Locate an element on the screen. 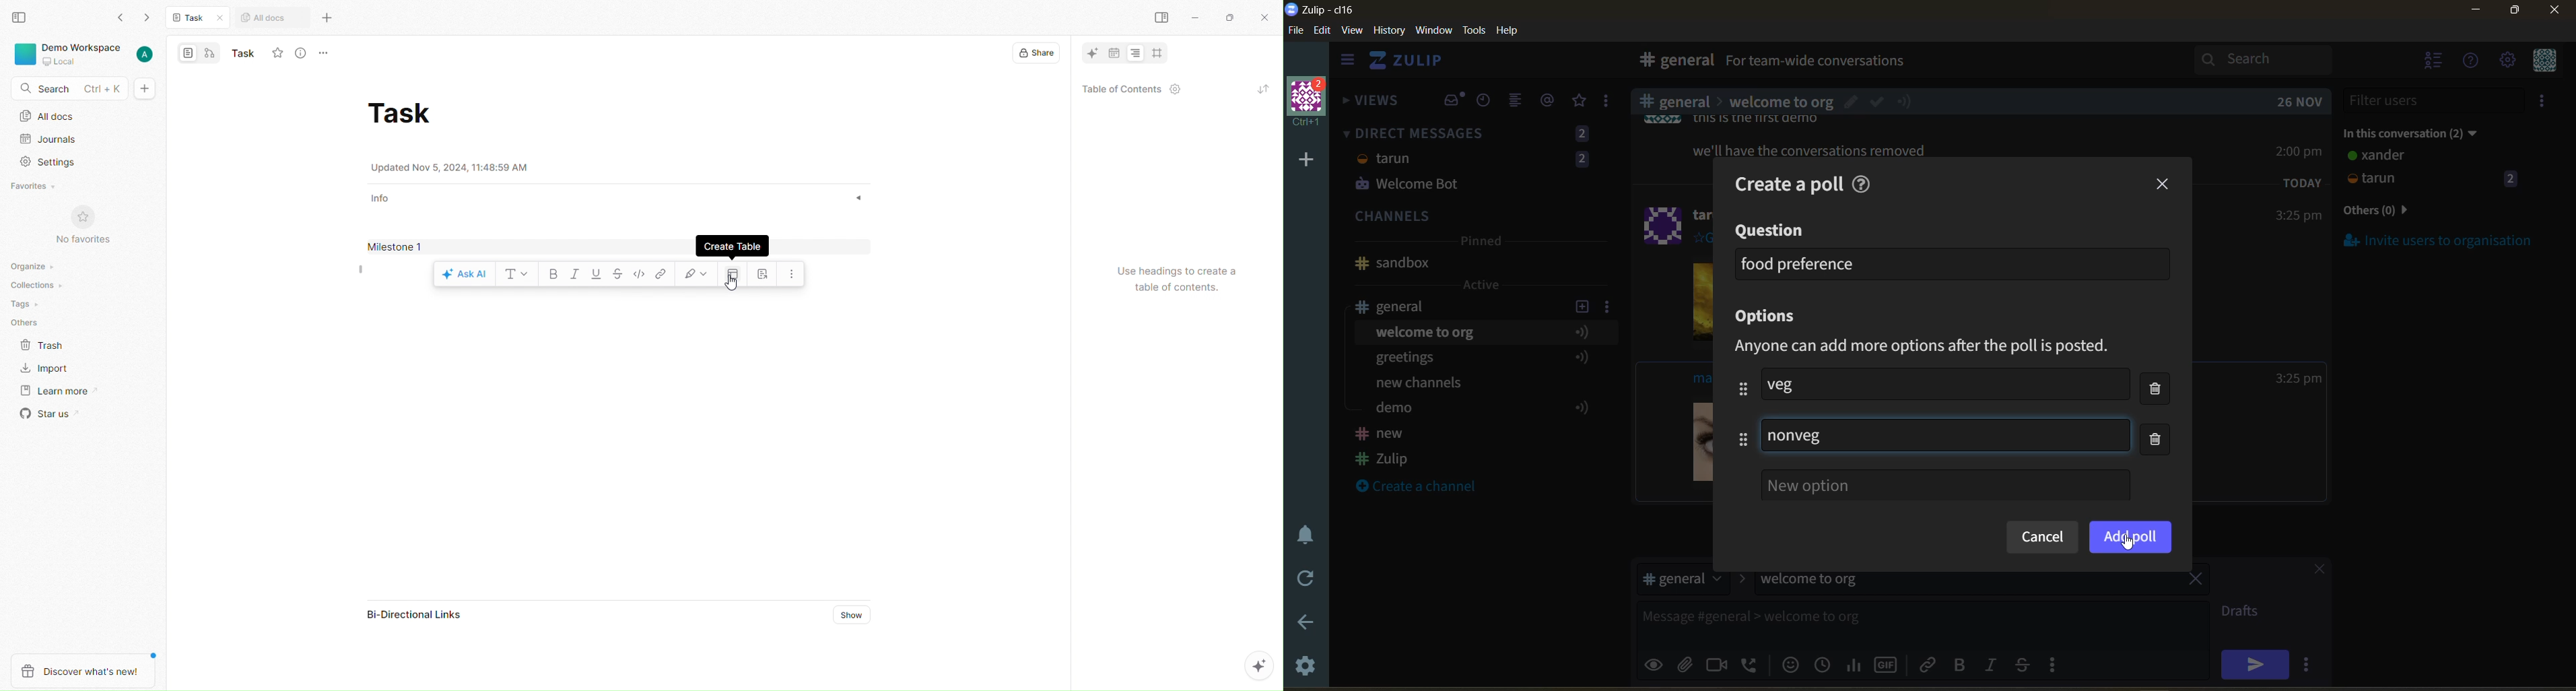  option a (veg) is located at coordinates (1791, 384).